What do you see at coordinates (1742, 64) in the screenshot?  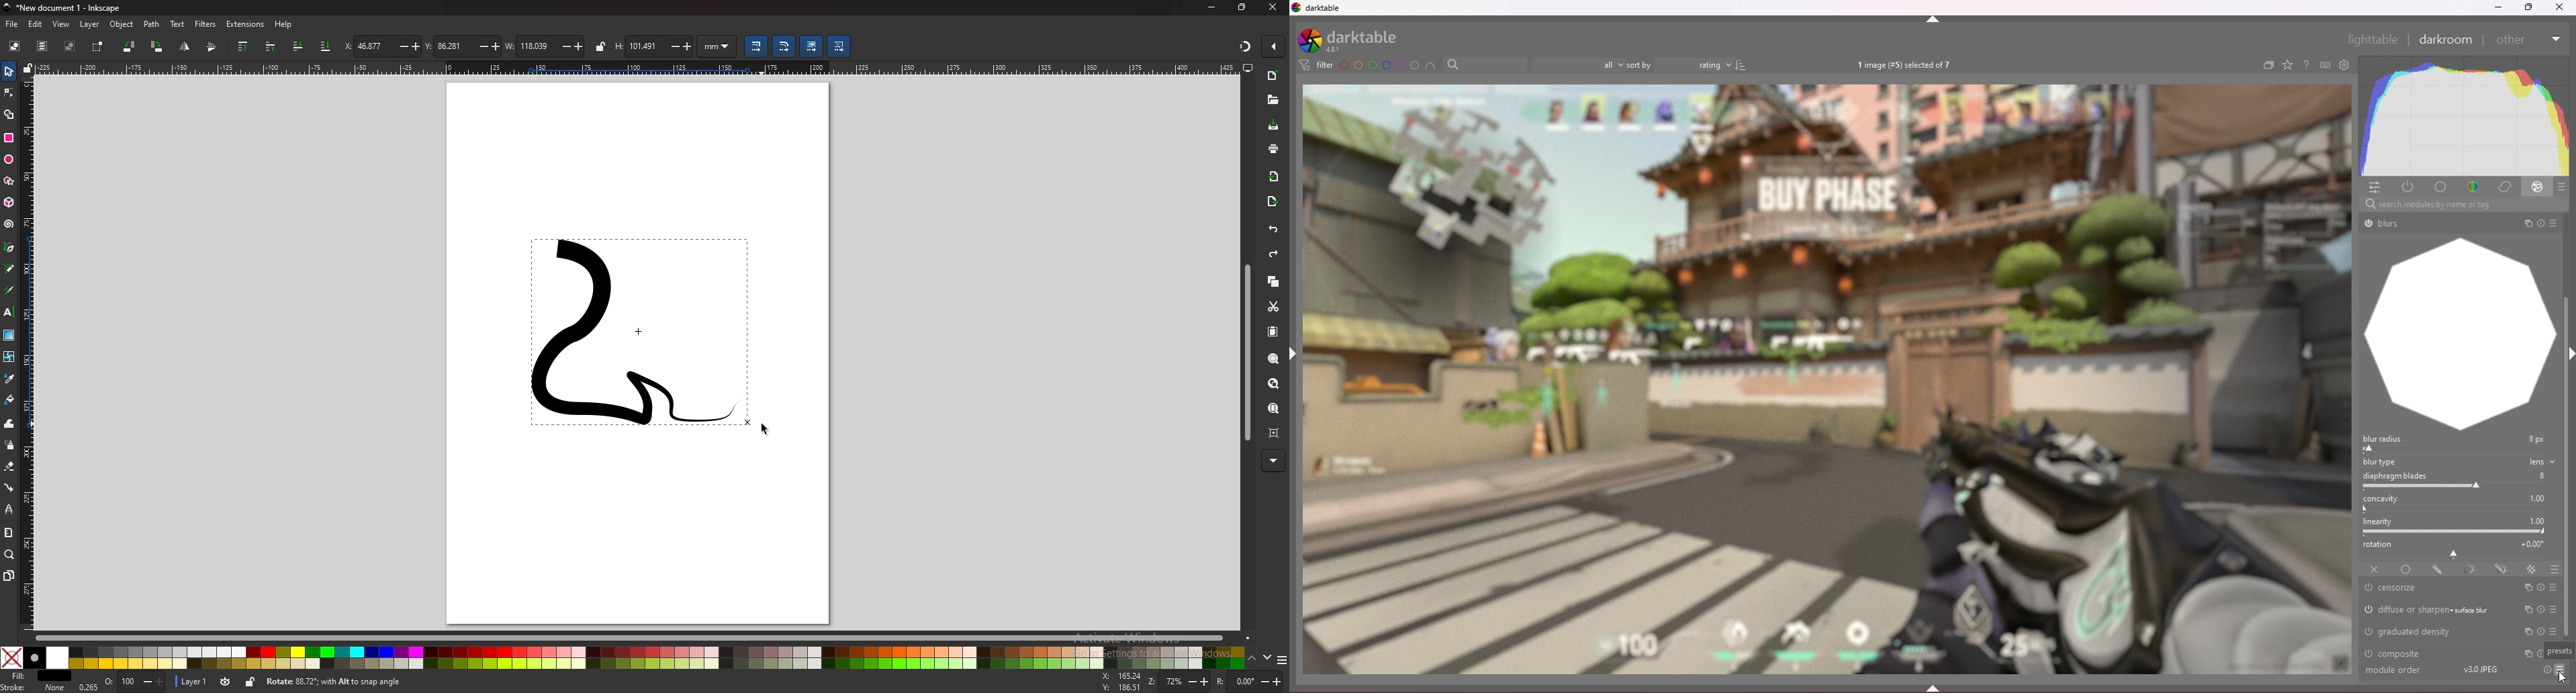 I see `reverse sort order` at bounding box center [1742, 64].